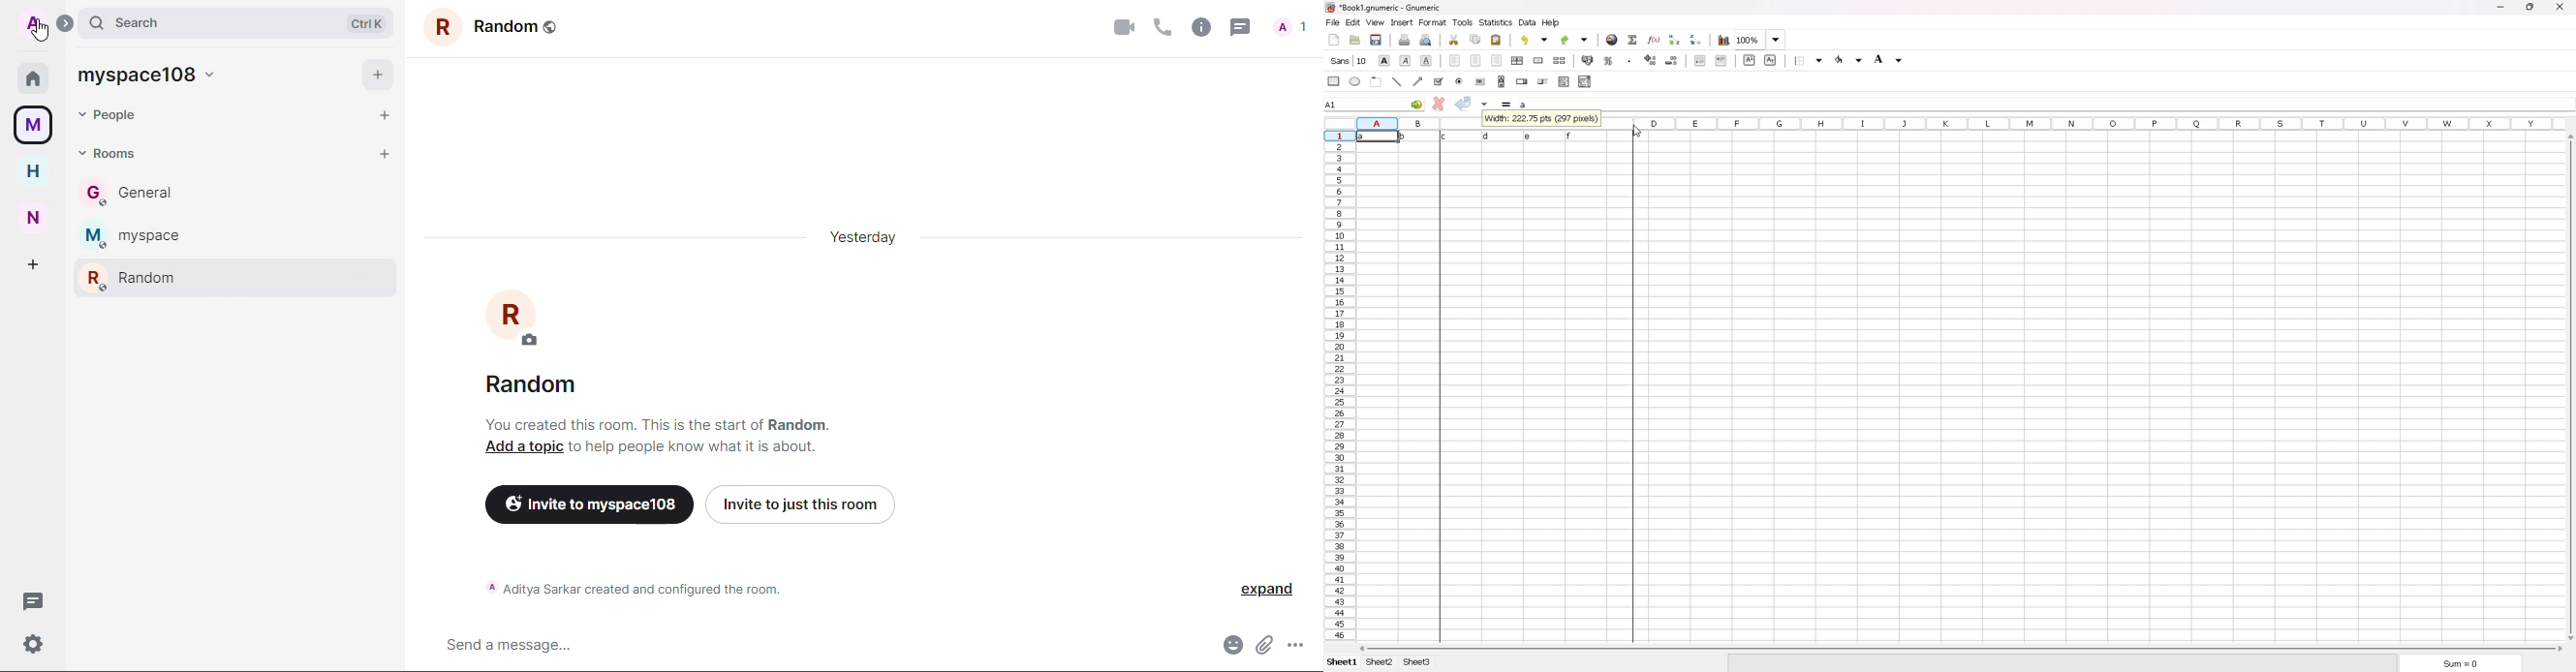 This screenshot has height=672, width=2576. What do you see at coordinates (366, 21) in the screenshot?
I see `ctrl+k` at bounding box center [366, 21].